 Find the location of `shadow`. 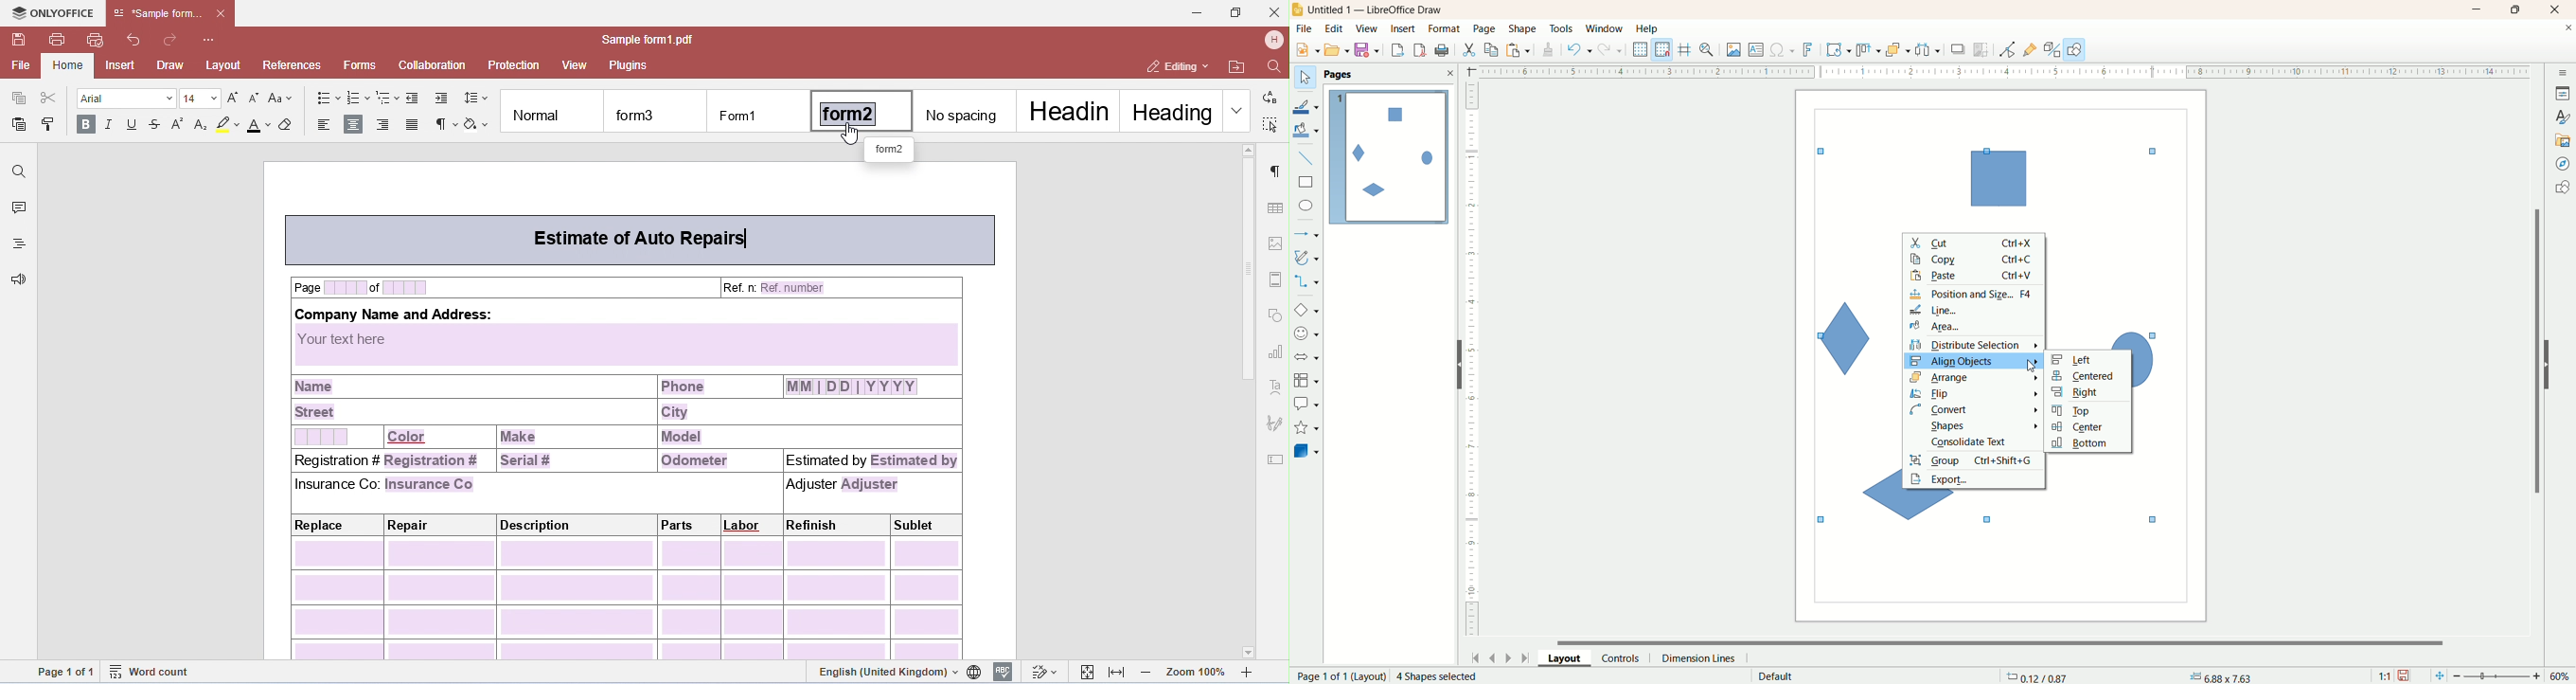

shadow is located at coordinates (1958, 49).